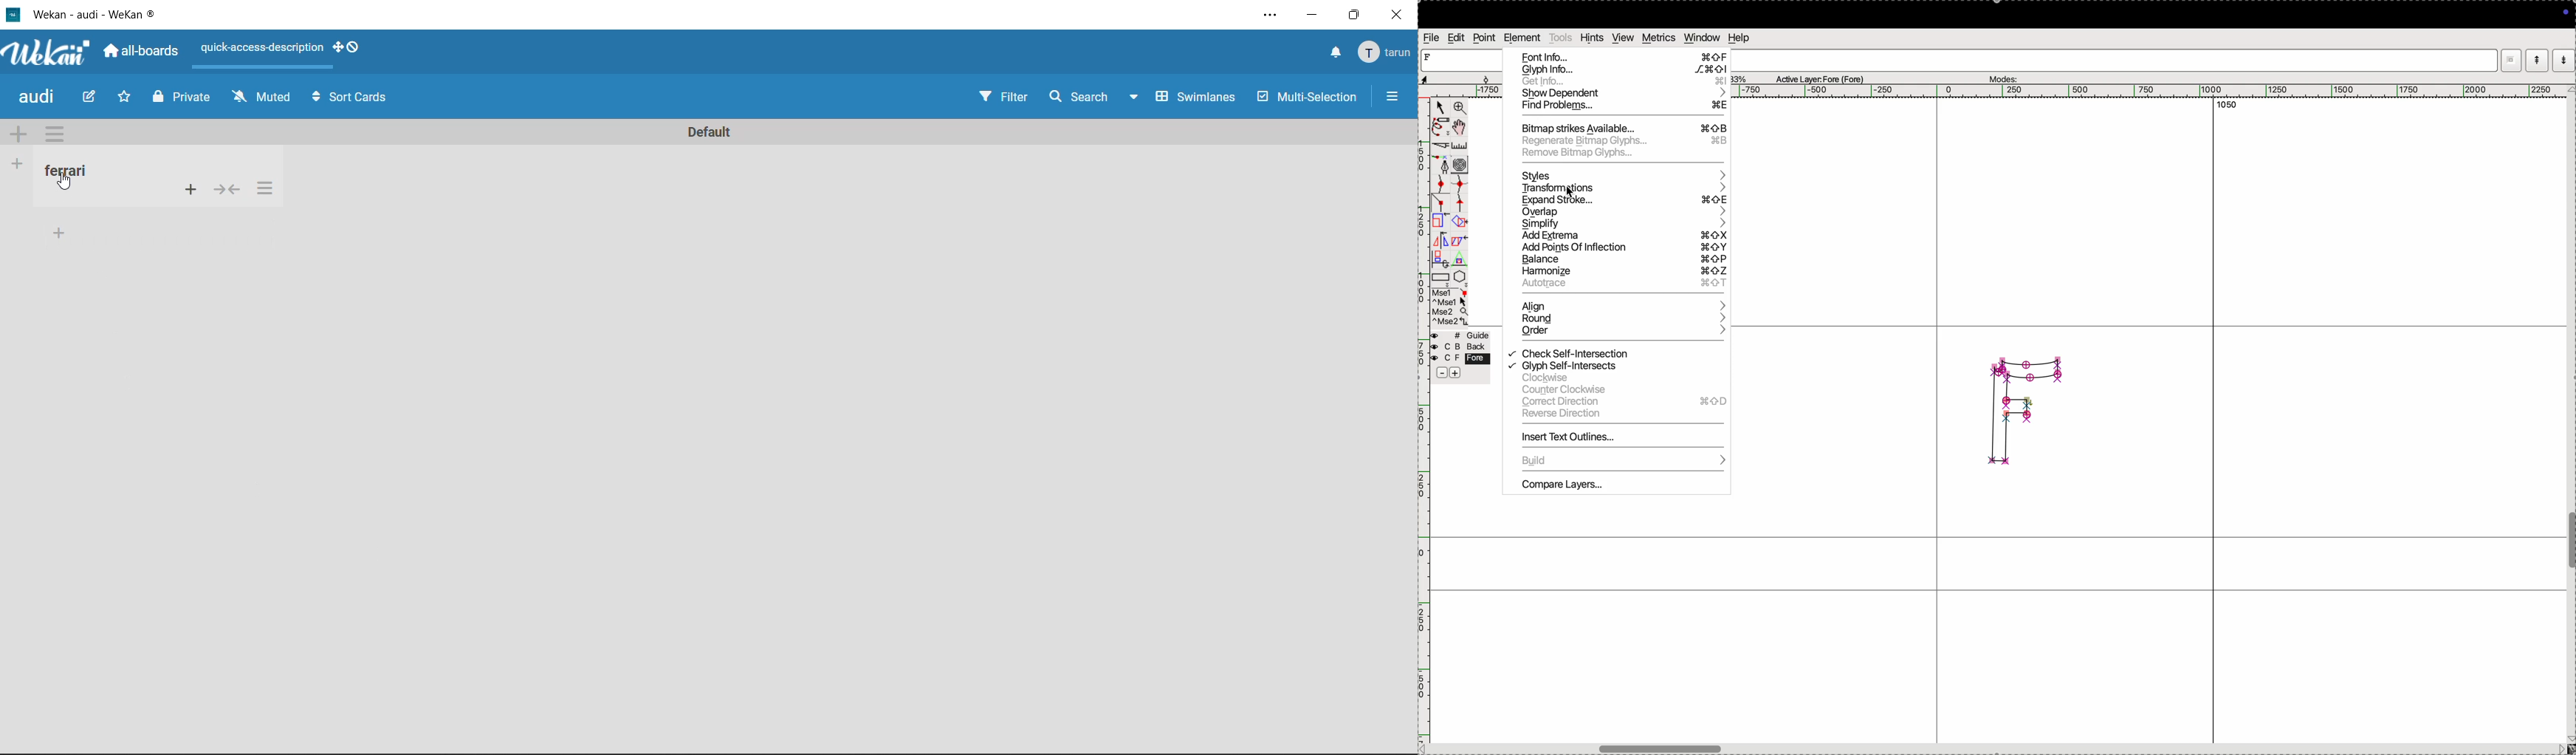  What do you see at coordinates (1740, 77) in the screenshot?
I see `zoom perecent` at bounding box center [1740, 77].